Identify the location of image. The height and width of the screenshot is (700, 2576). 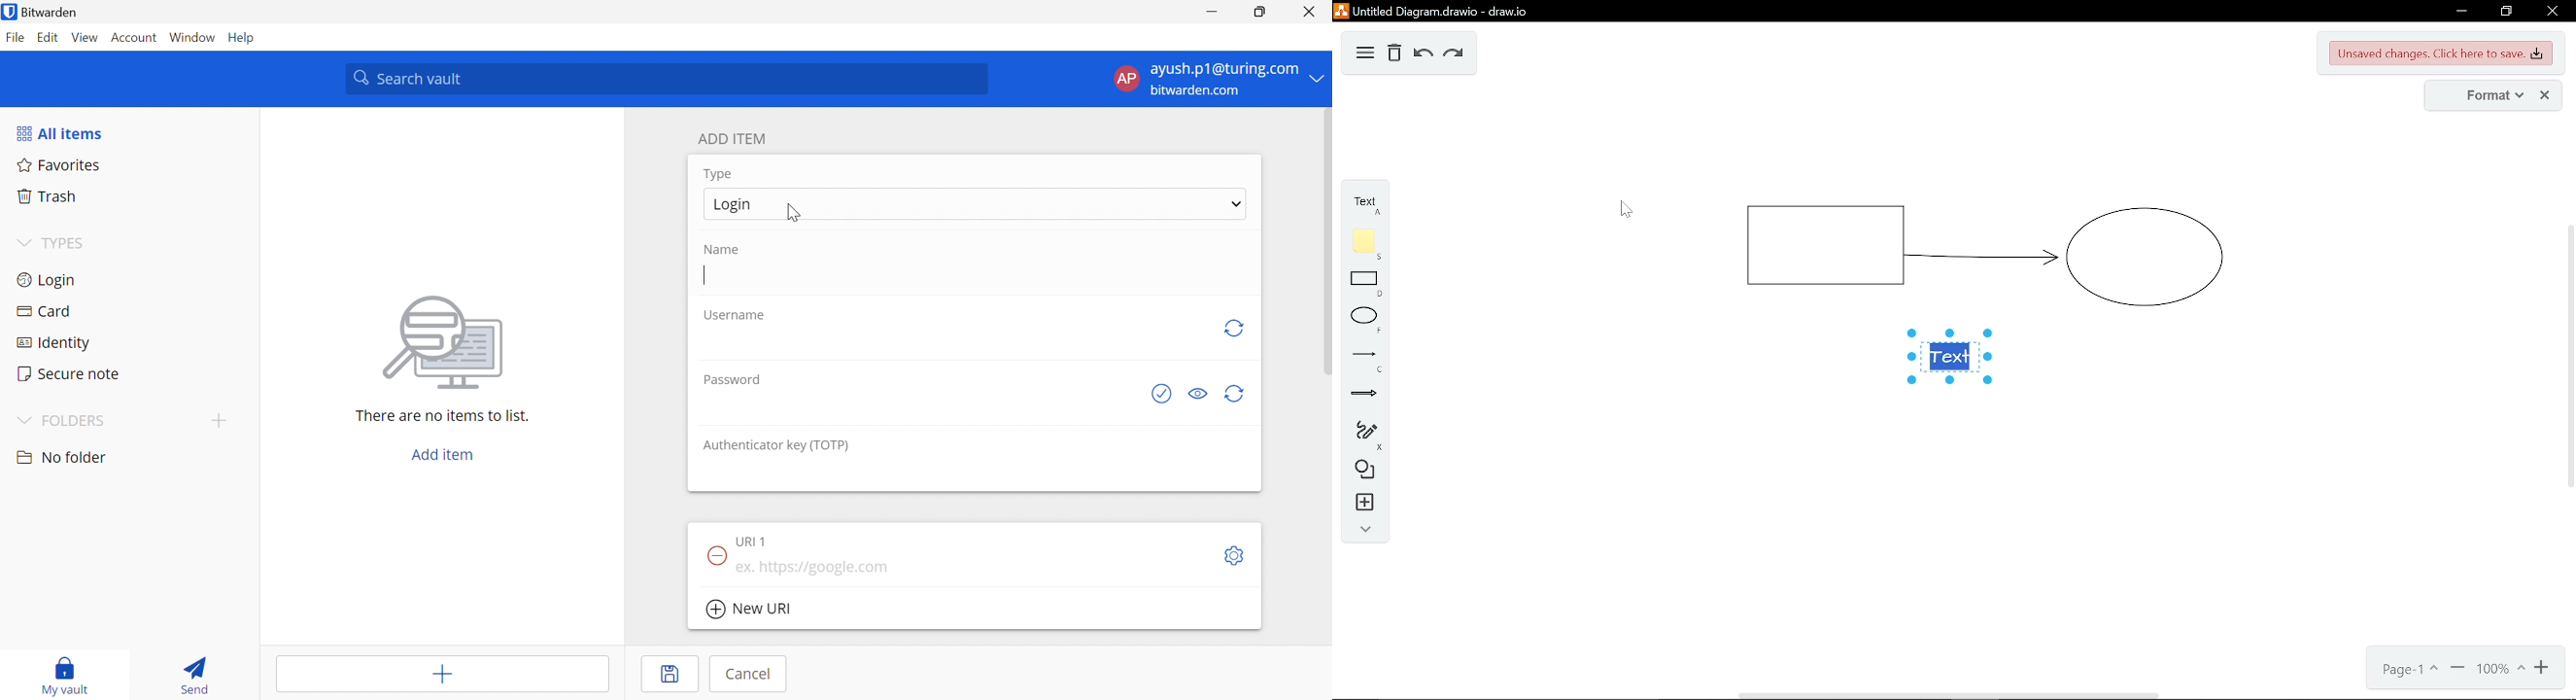
(448, 342).